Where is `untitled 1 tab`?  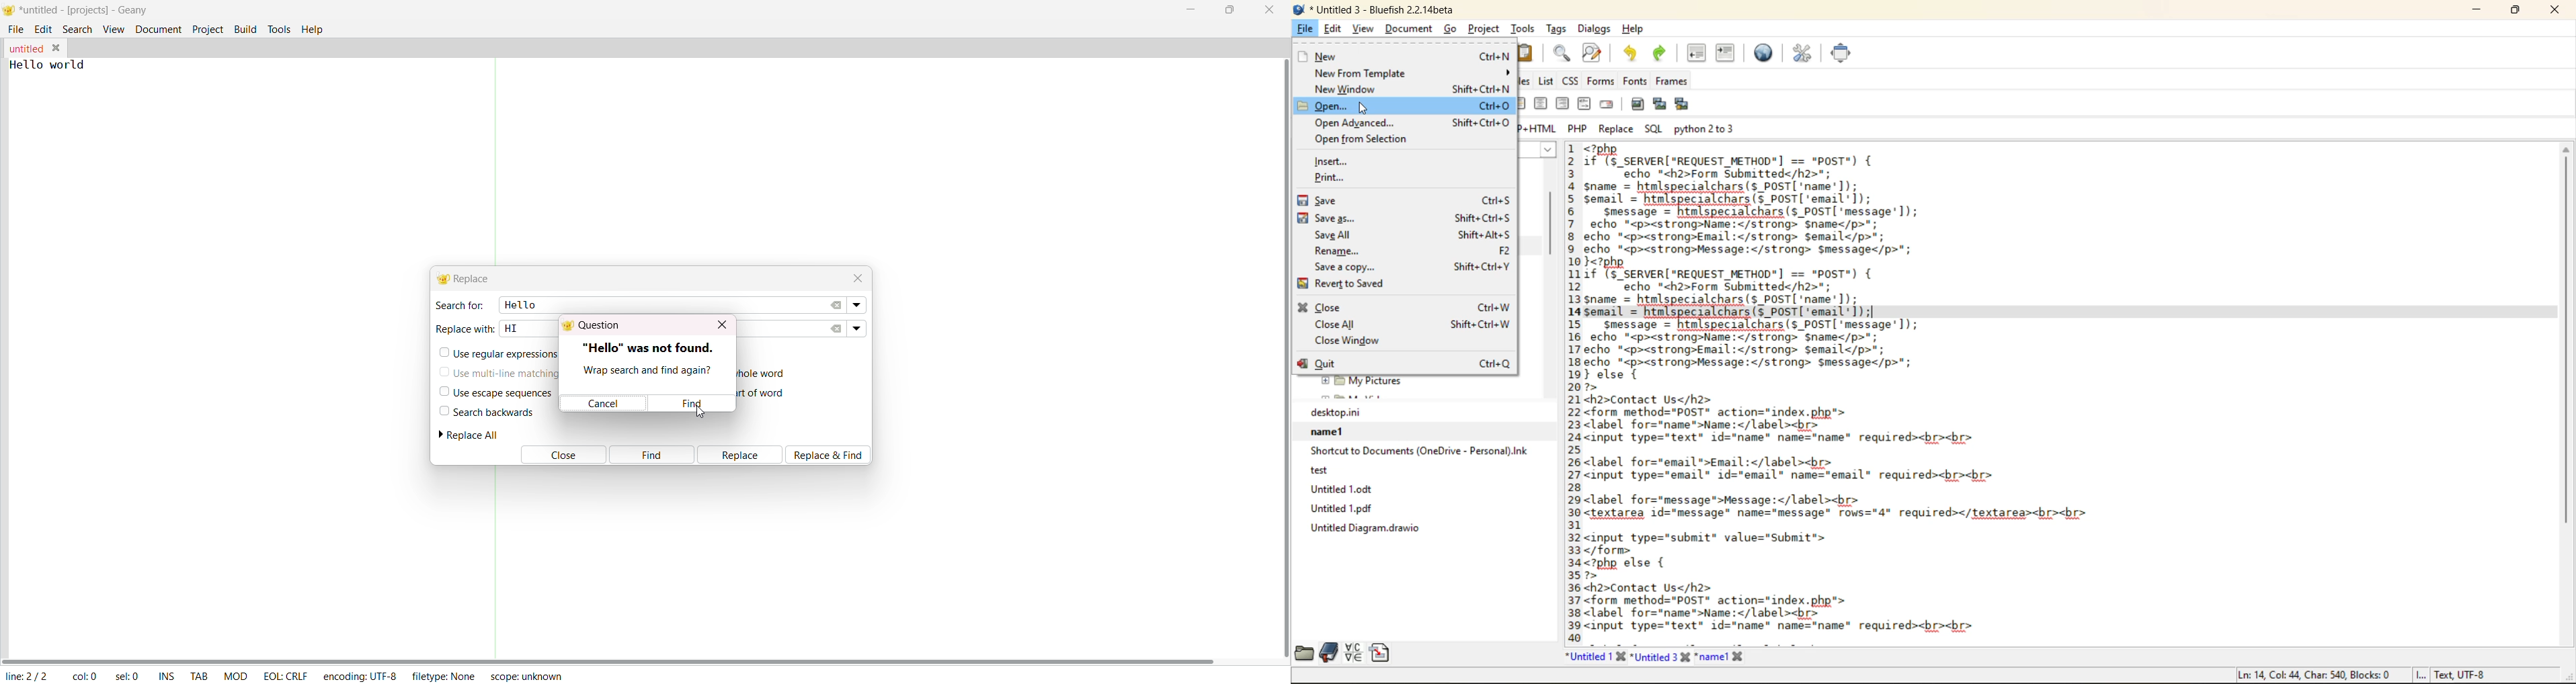 untitled 1 tab is located at coordinates (1595, 656).